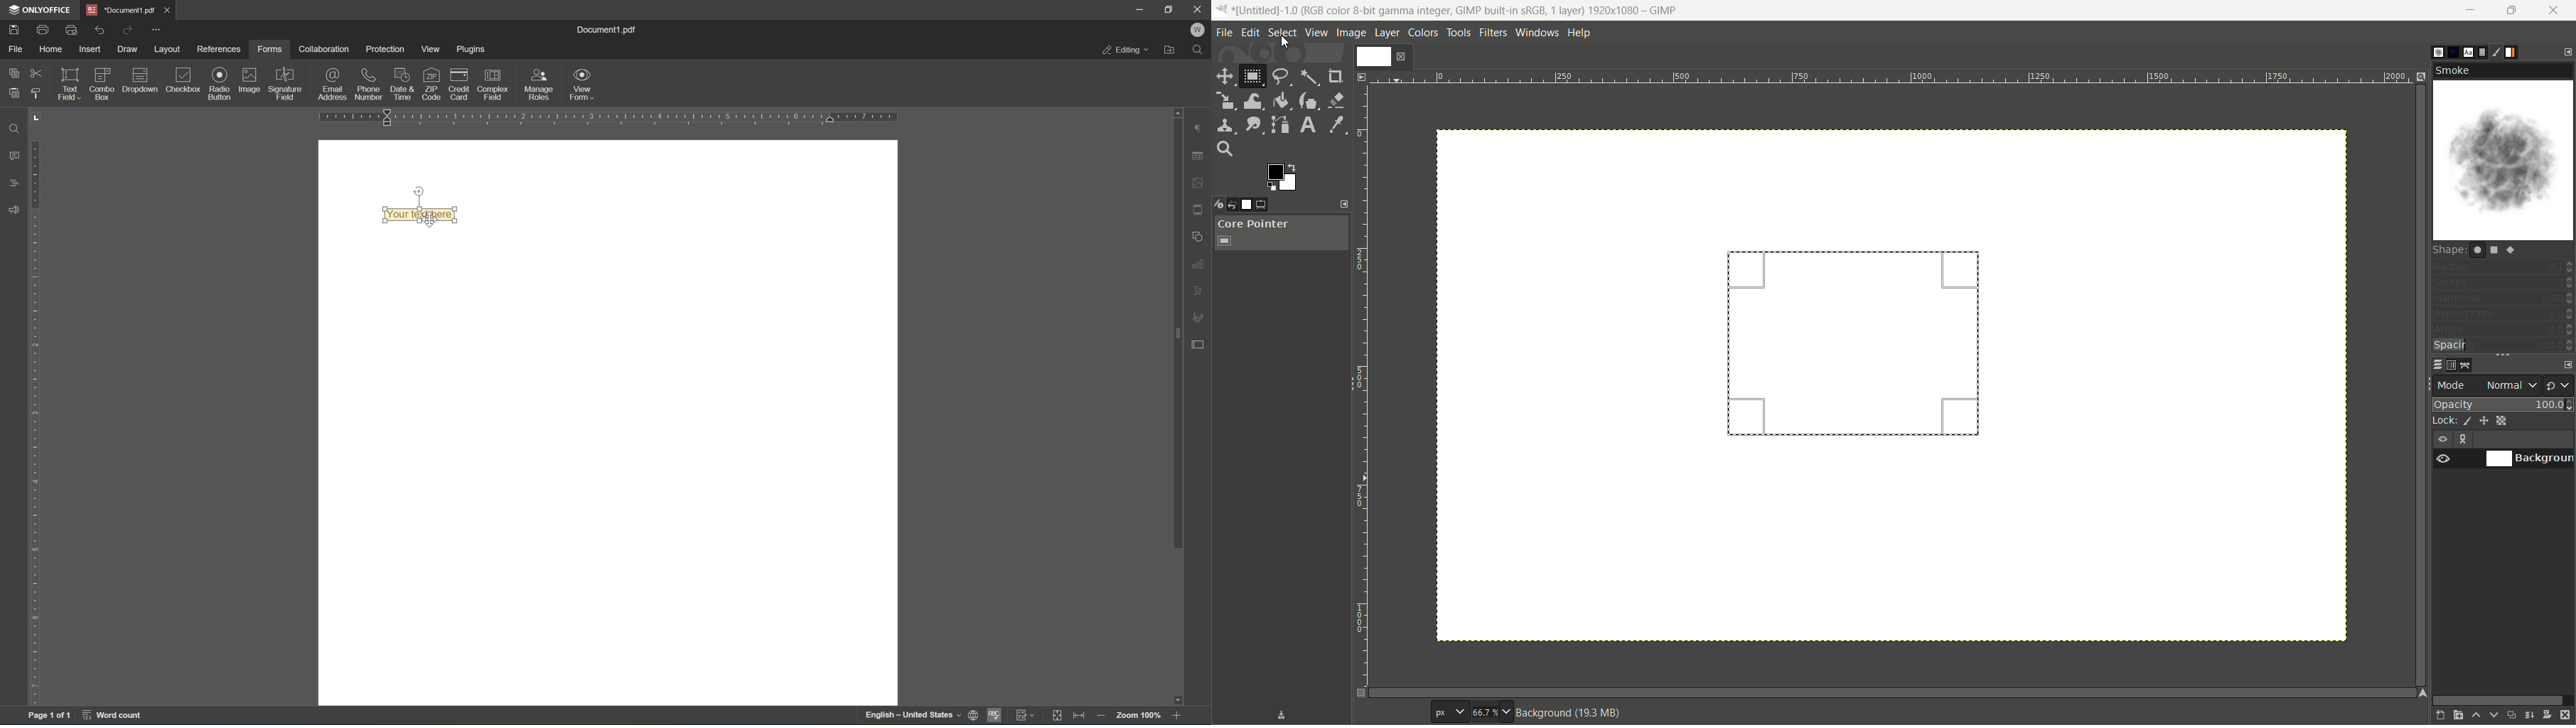 The width and height of the screenshot is (2576, 728). Describe the element at coordinates (1451, 712) in the screenshot. I see `pixel` at that location.